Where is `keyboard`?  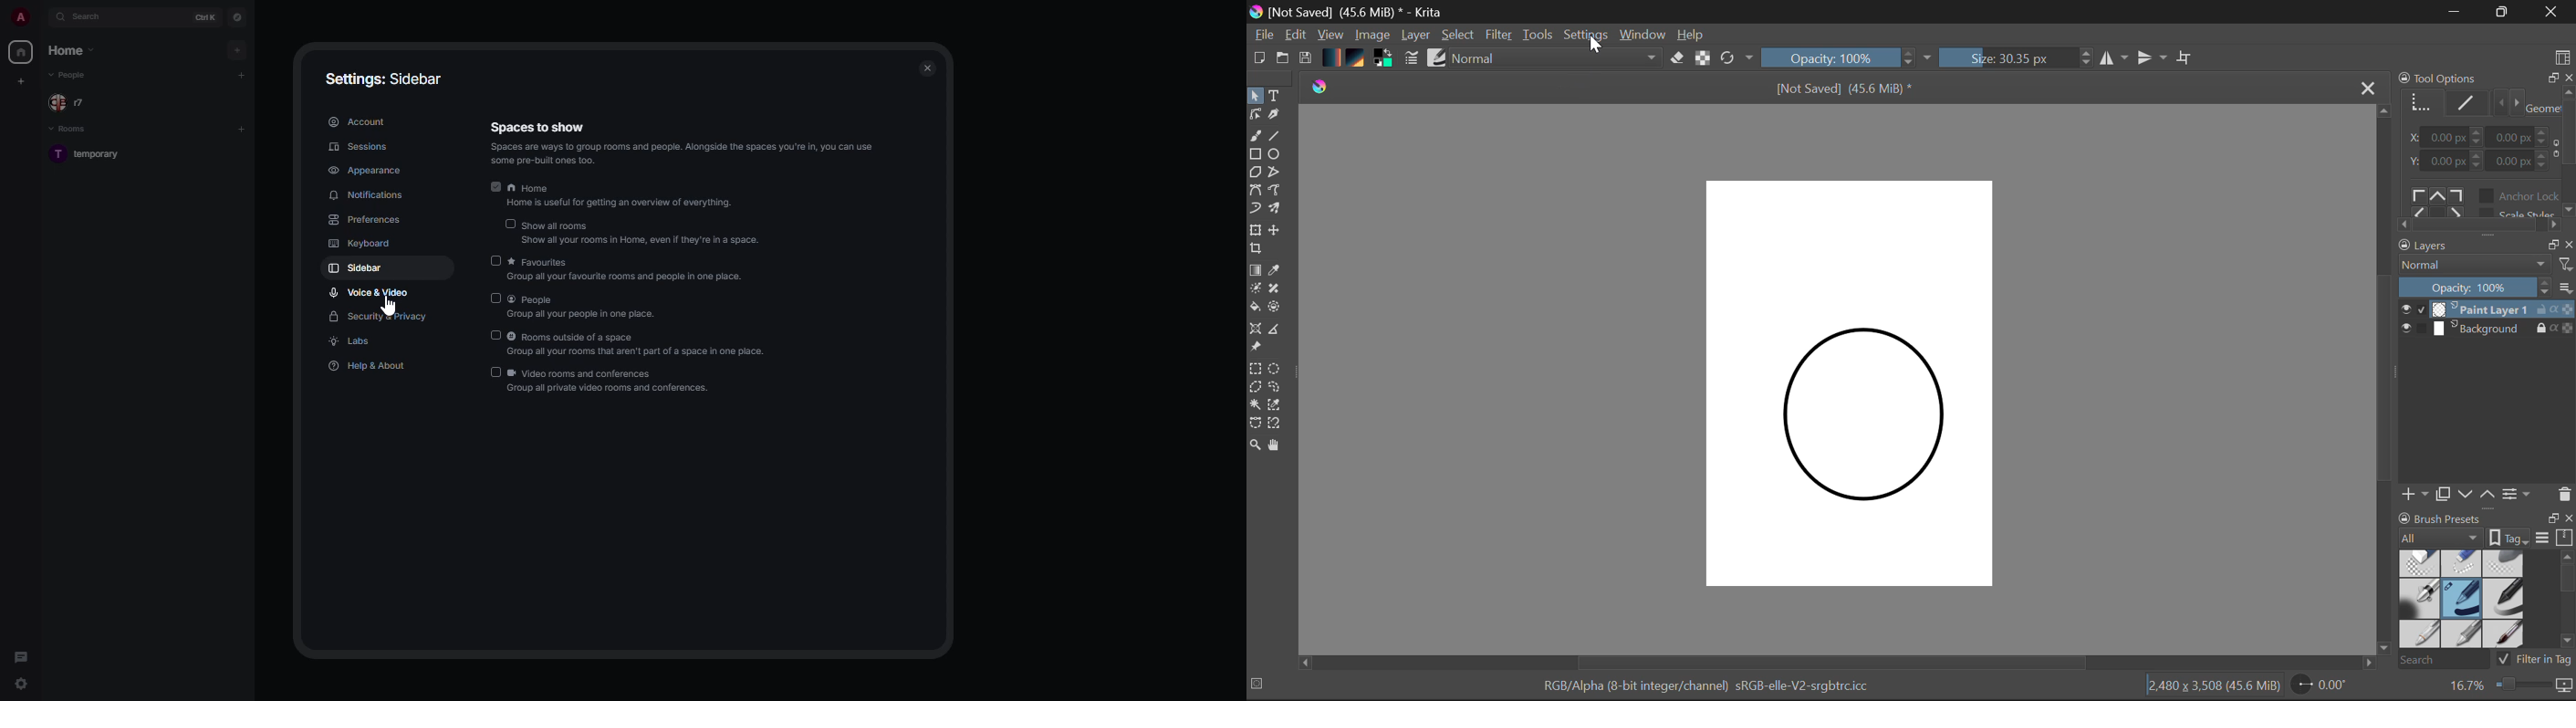 keyboard is located at coordinates (360, 244).